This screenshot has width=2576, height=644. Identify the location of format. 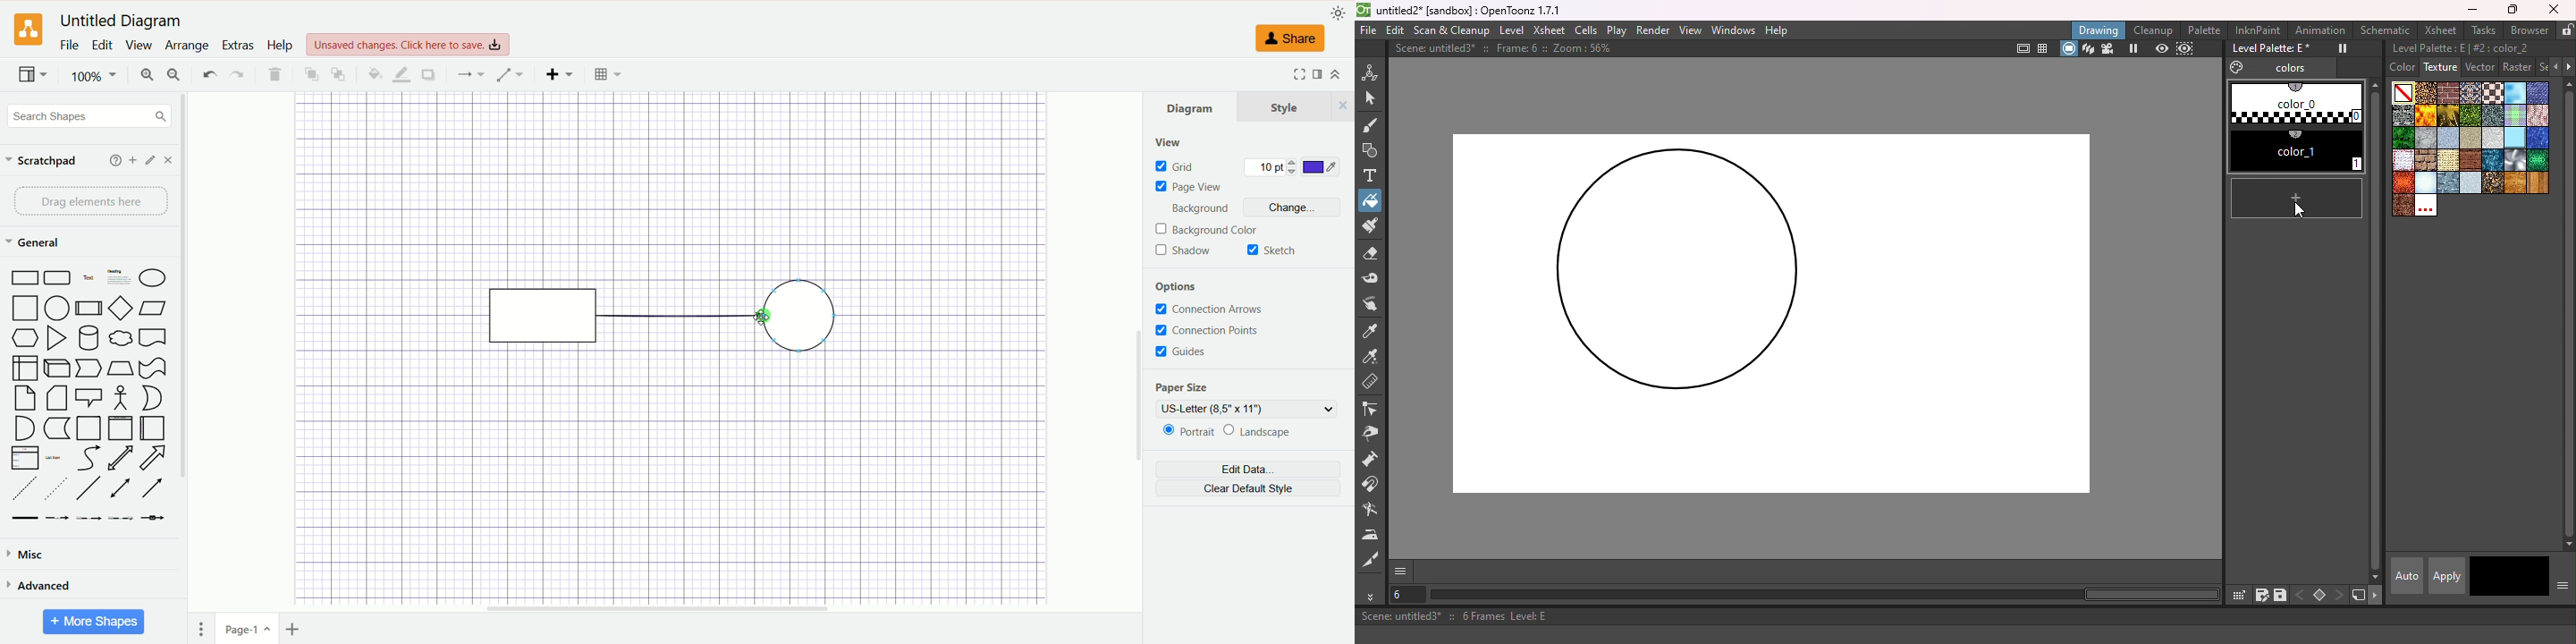
(1320, 74).